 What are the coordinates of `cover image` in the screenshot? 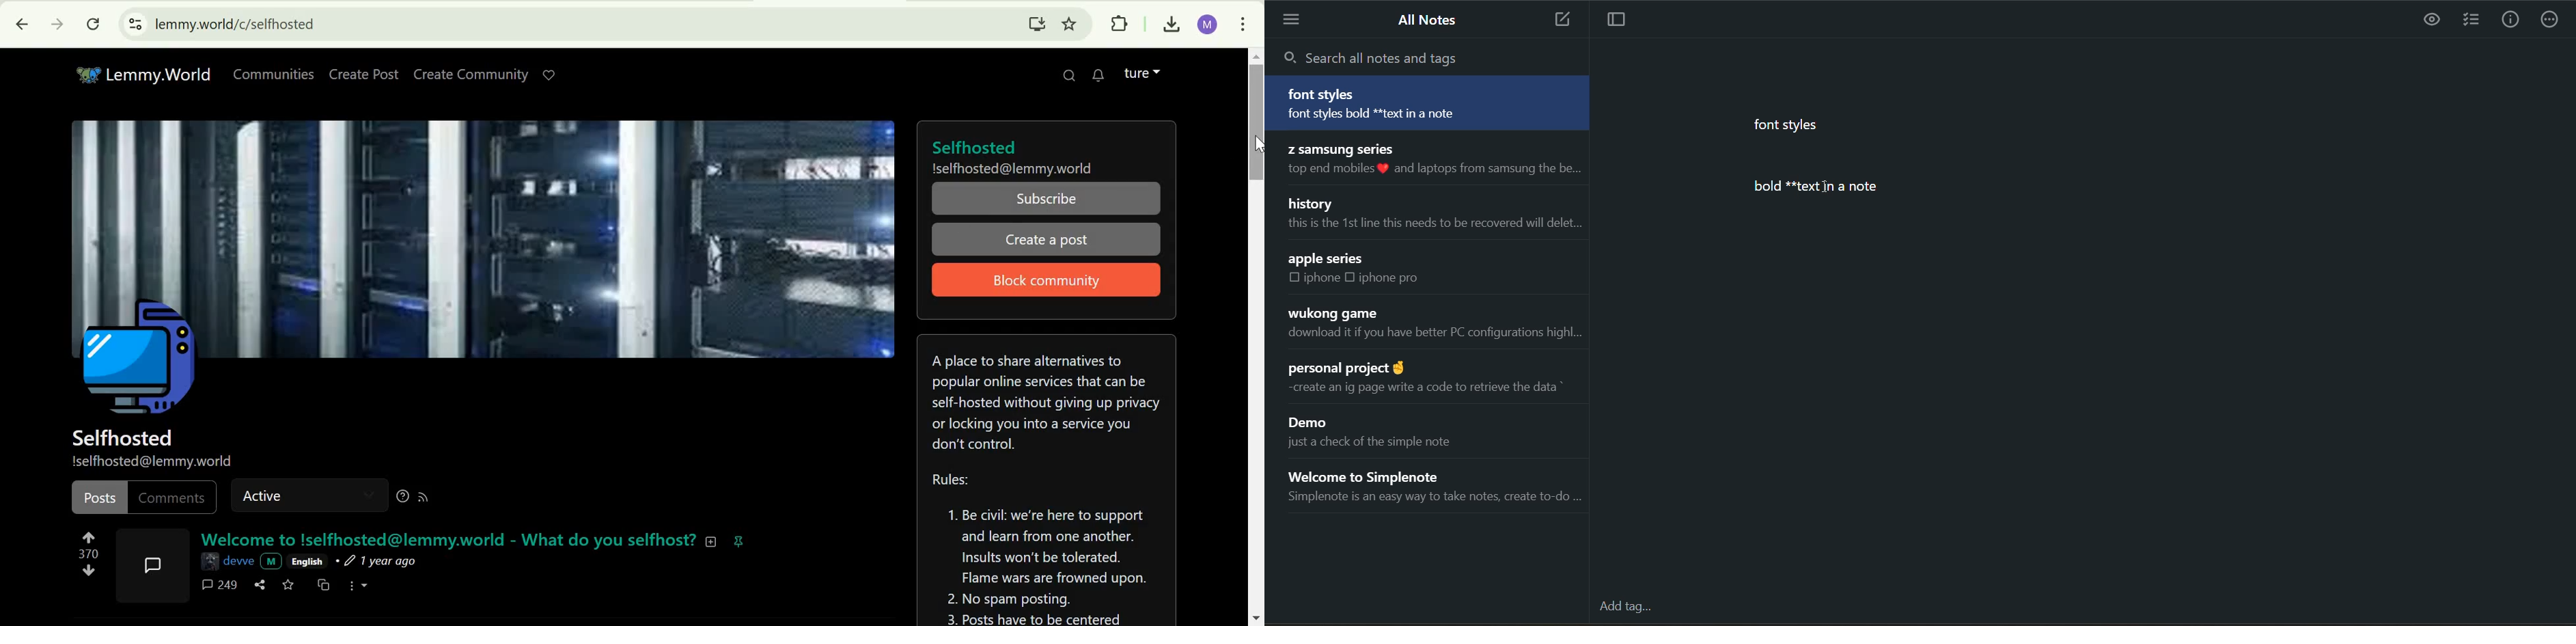 It's located at (485, 210).